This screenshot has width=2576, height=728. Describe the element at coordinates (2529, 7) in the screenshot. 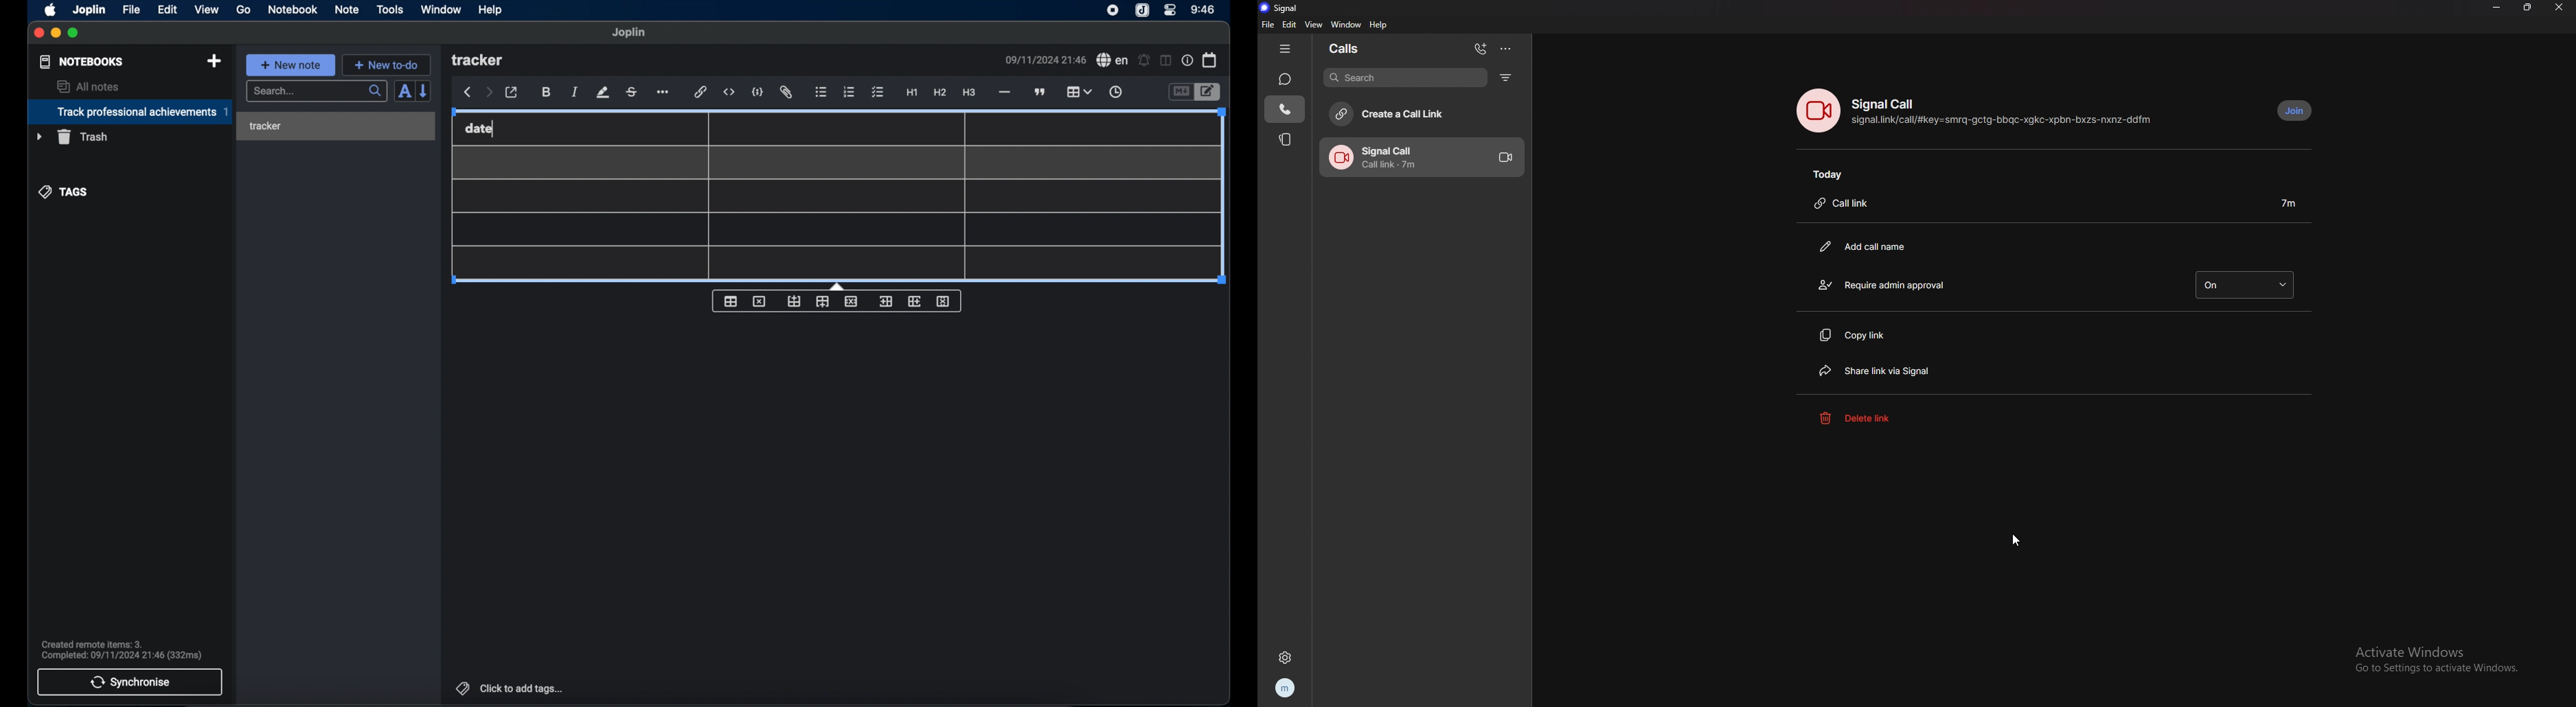

I see `resize` at that location.